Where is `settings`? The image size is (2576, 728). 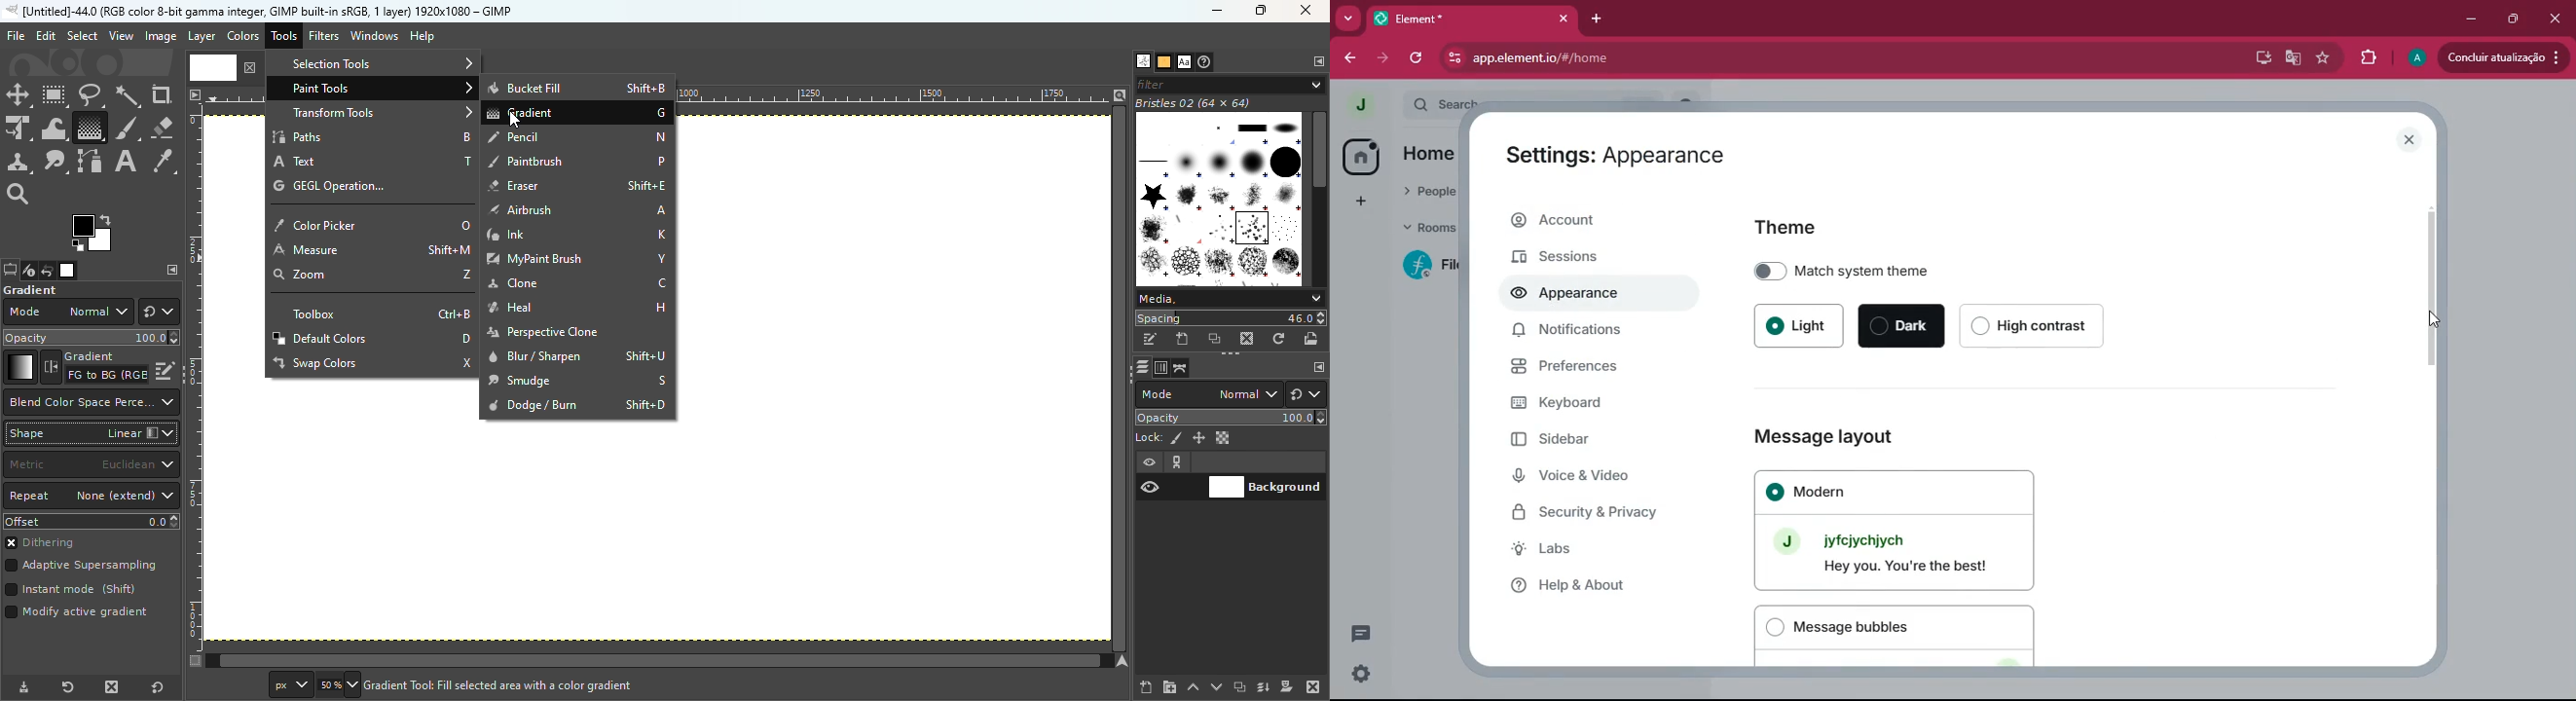 settings is located at coordinates (1361, 675).